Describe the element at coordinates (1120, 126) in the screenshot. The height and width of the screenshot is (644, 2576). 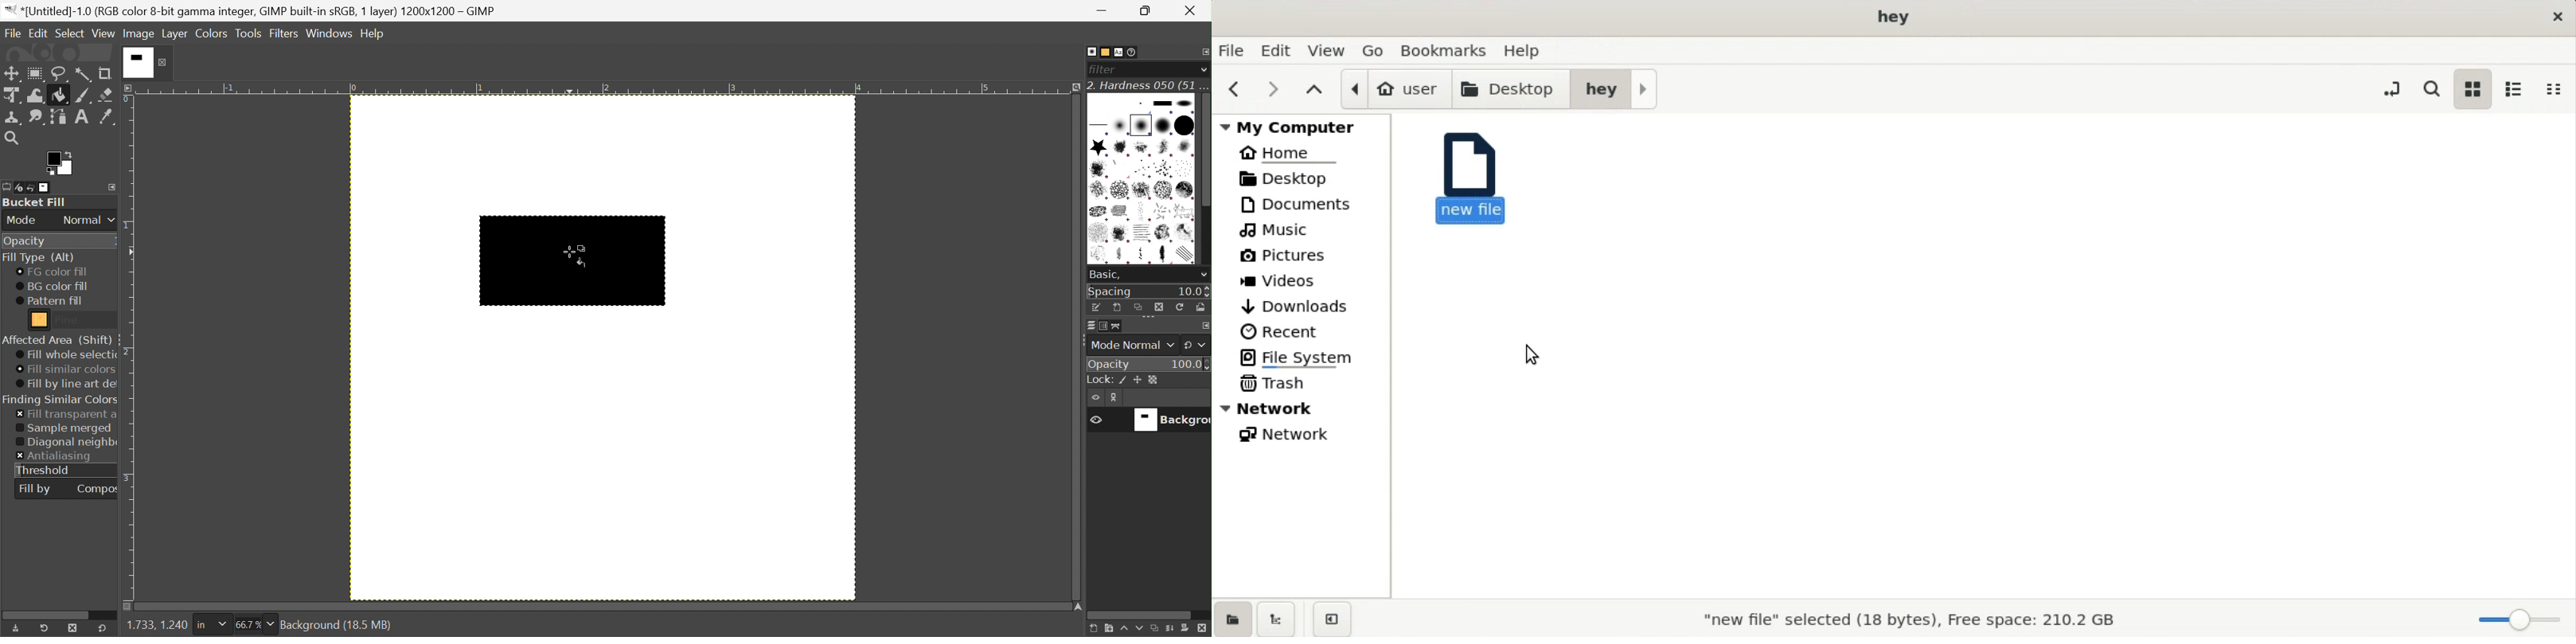
I see `Hardness 025` at that location.